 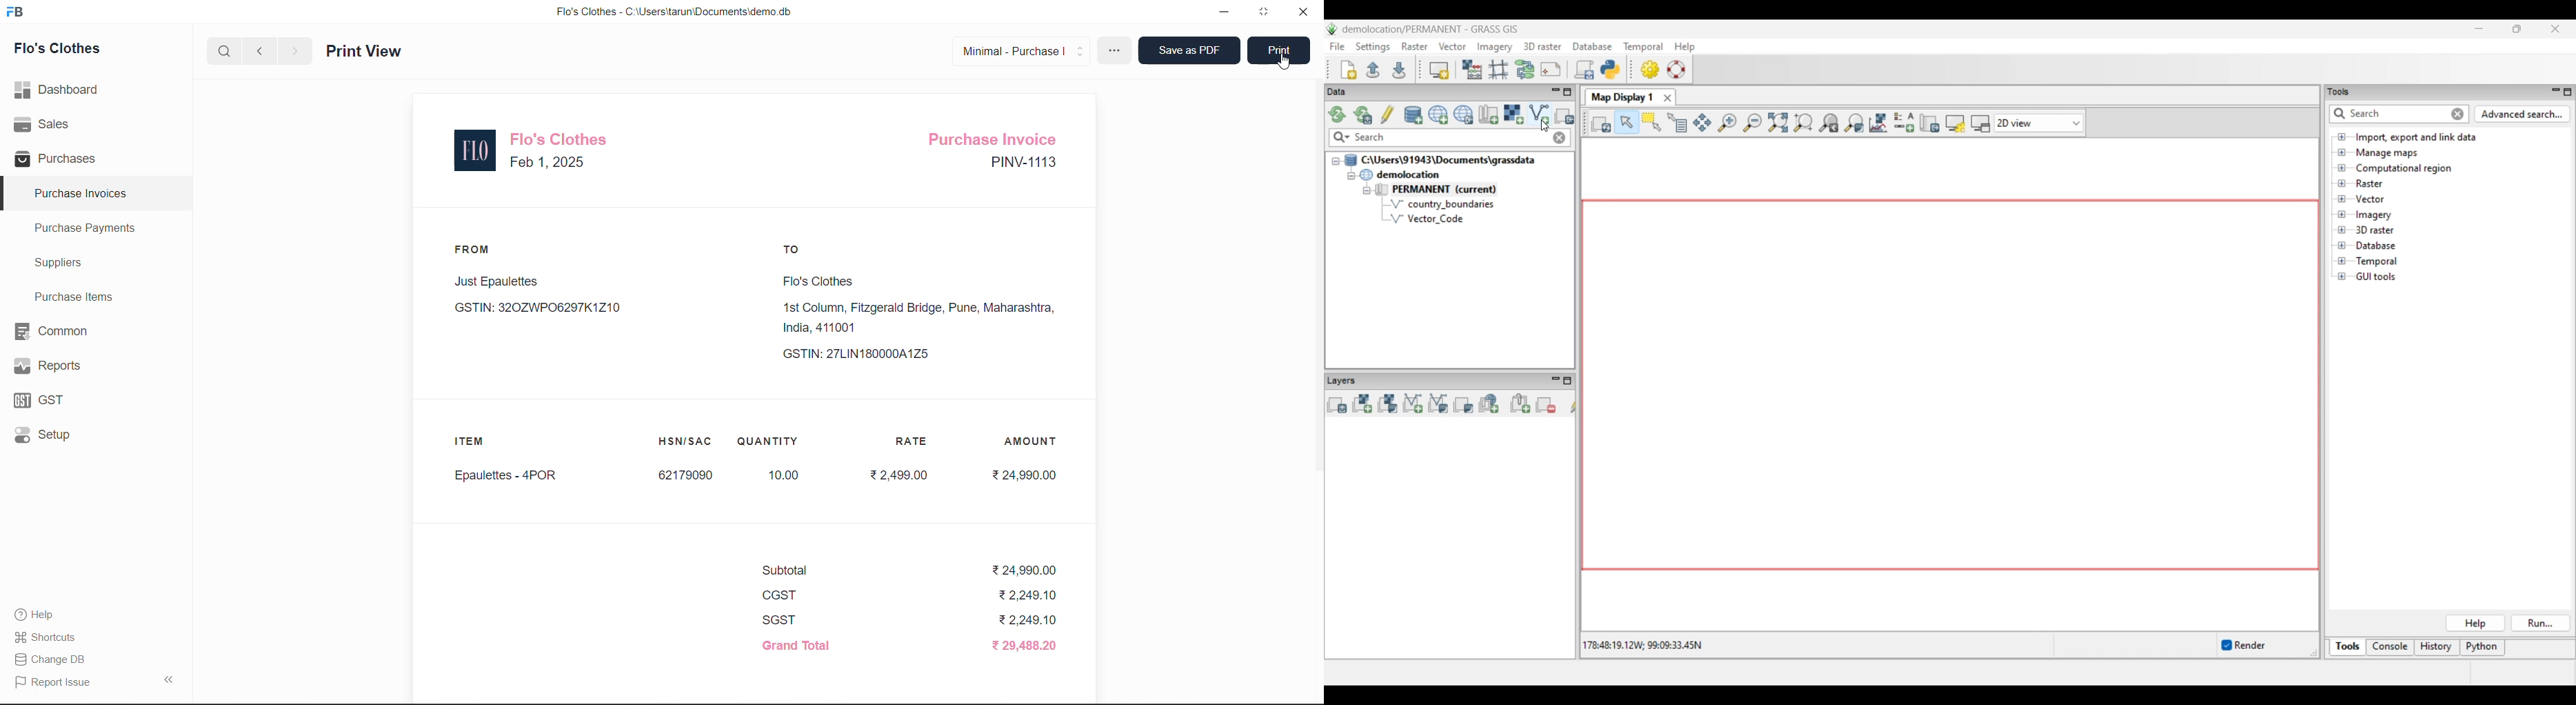 What do you see at coordinates (1265, 12) in the screenshot?
I see `window mode` at bounding box center [1265, 12].